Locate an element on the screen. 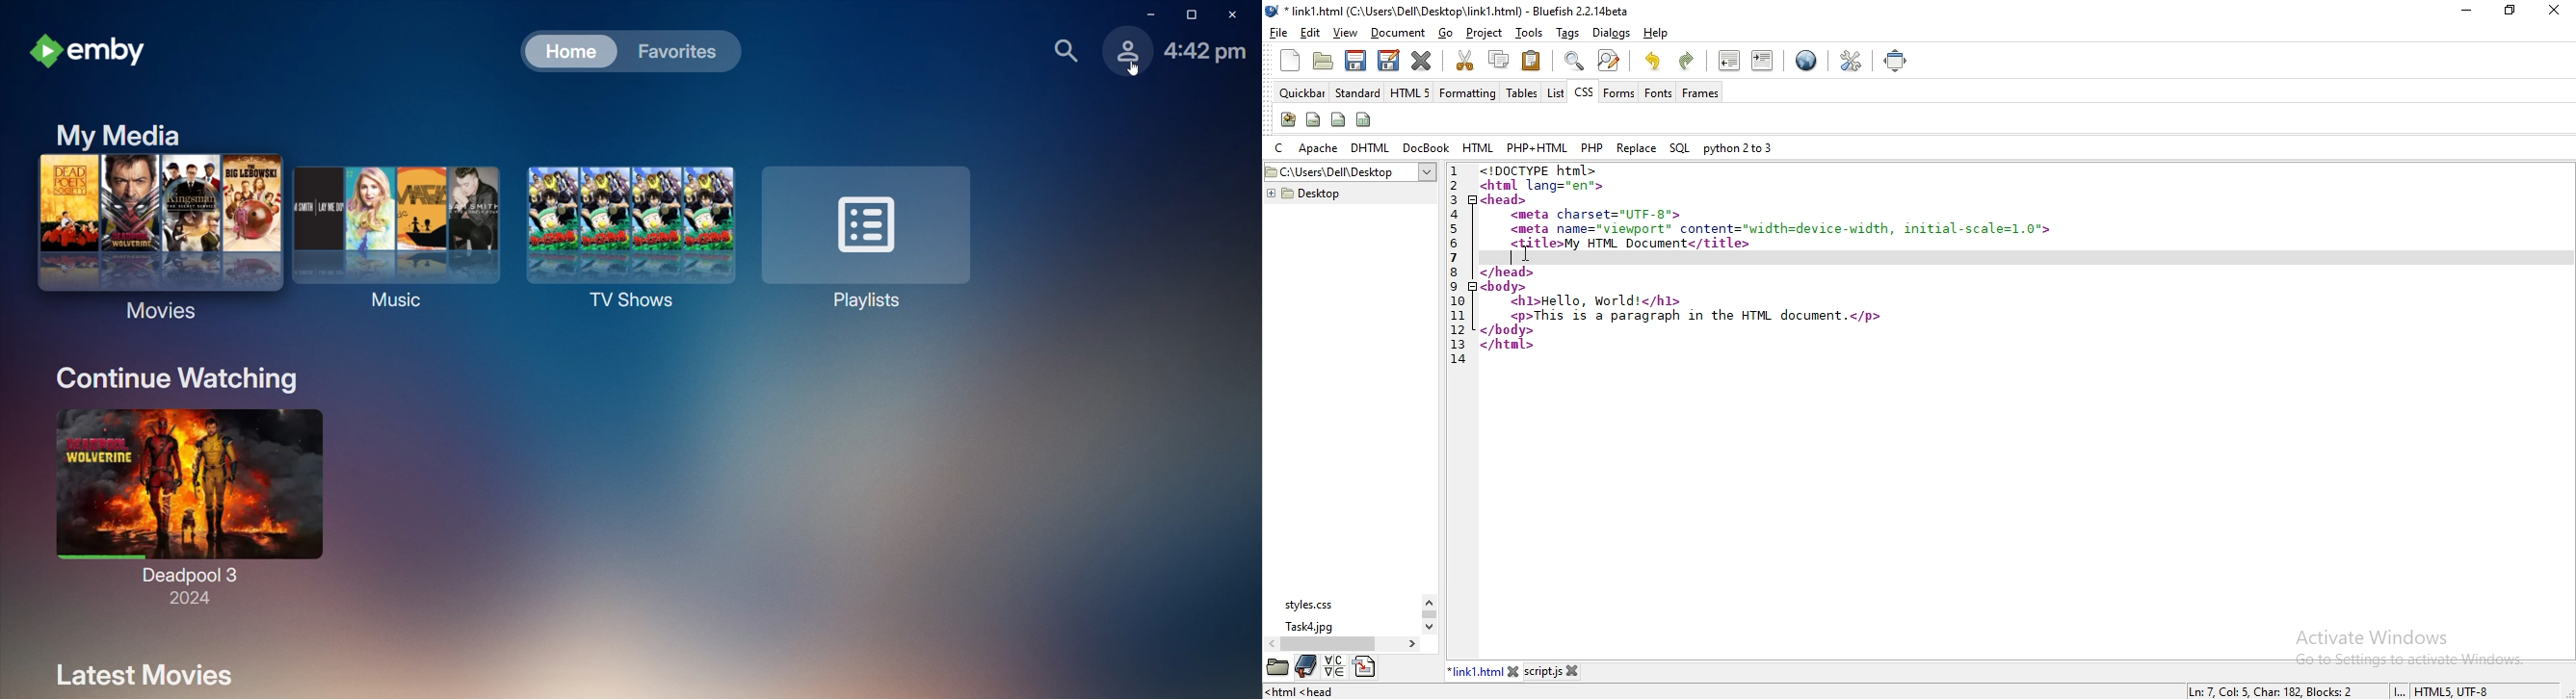 This screenshot has width=2576, height=700. css is located at coordinates (1582, 91).